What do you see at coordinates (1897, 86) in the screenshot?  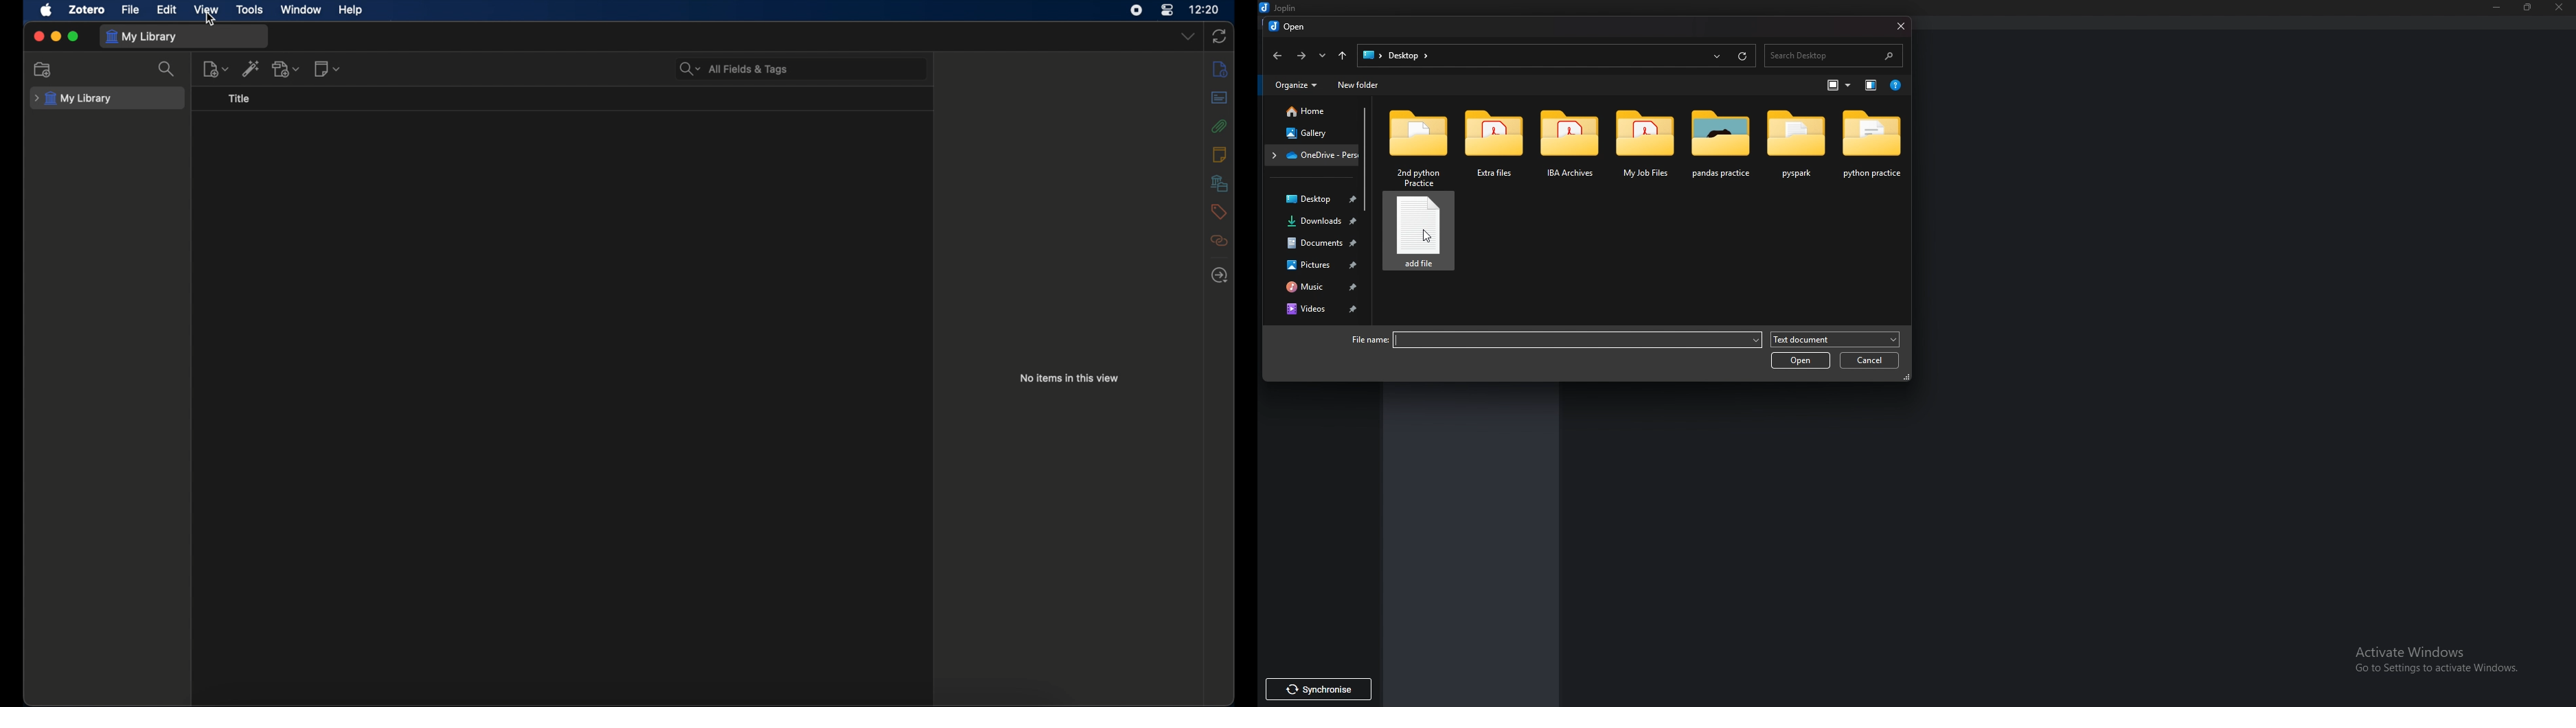 I see `help` at bounding box center [1897, 86].